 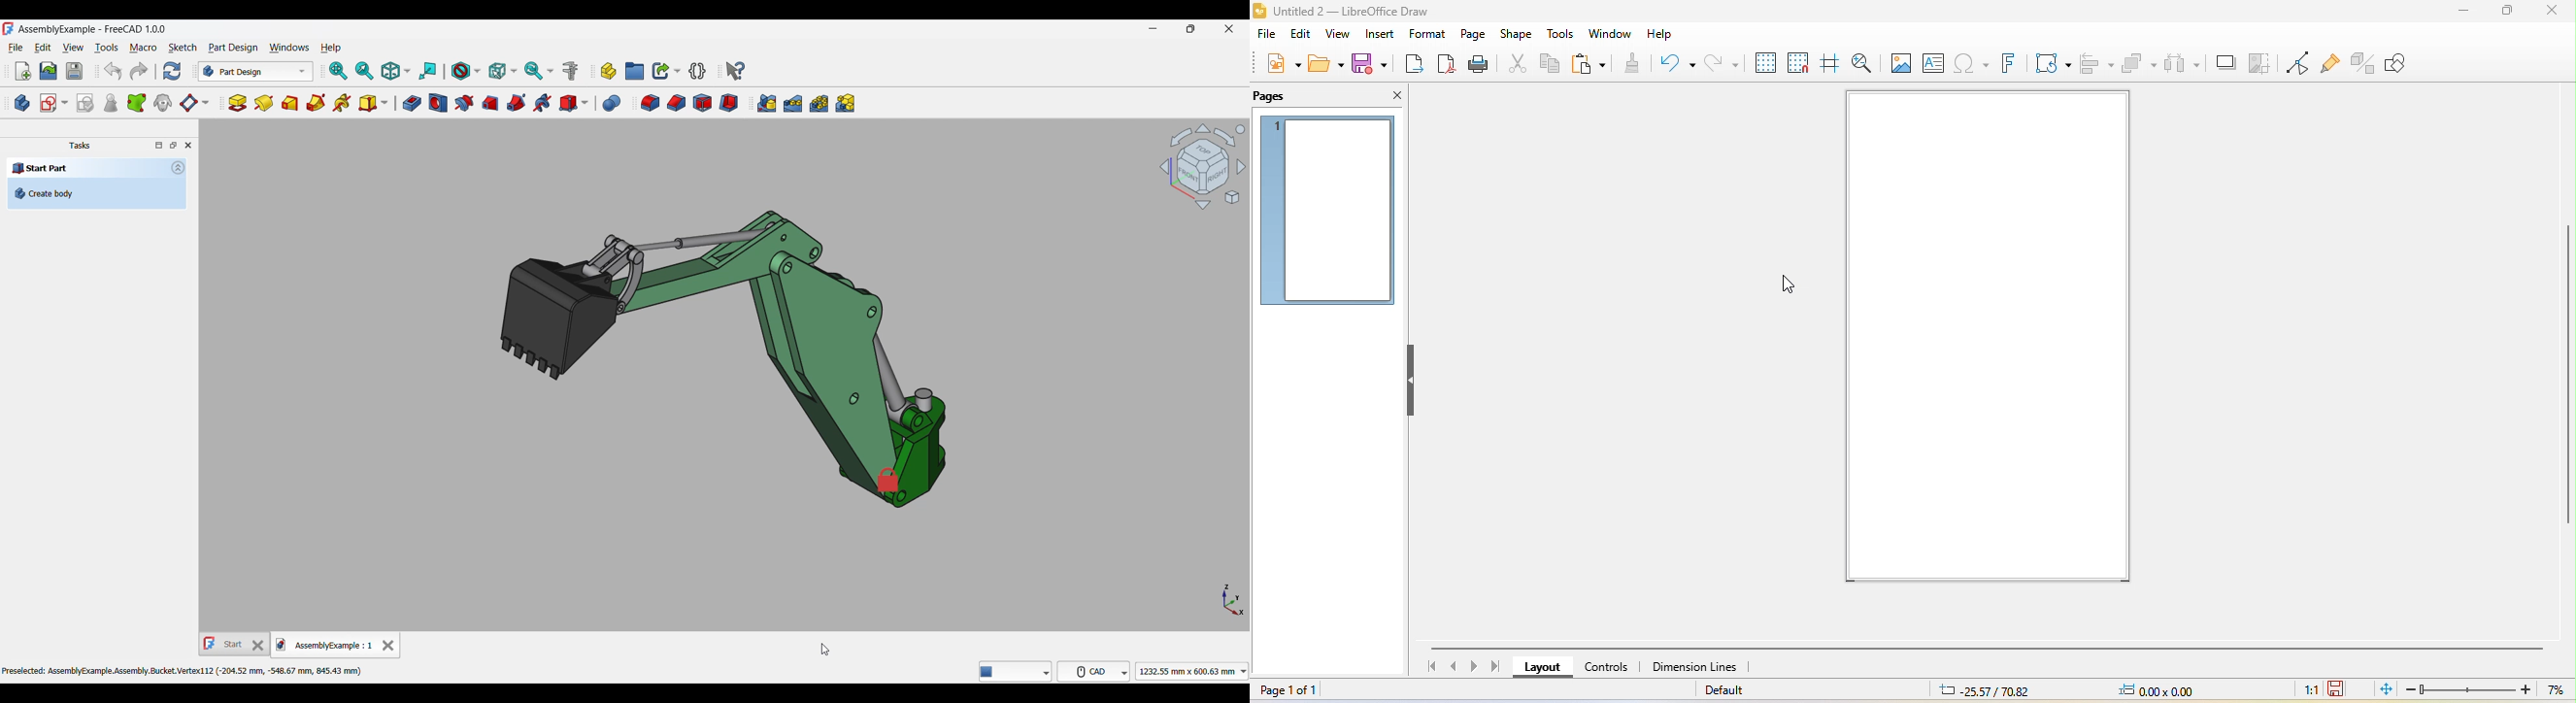 What do you see at coordinates (2464, 10) in the screenshot?
I see `minimize` at bounding box center [2464, 10].